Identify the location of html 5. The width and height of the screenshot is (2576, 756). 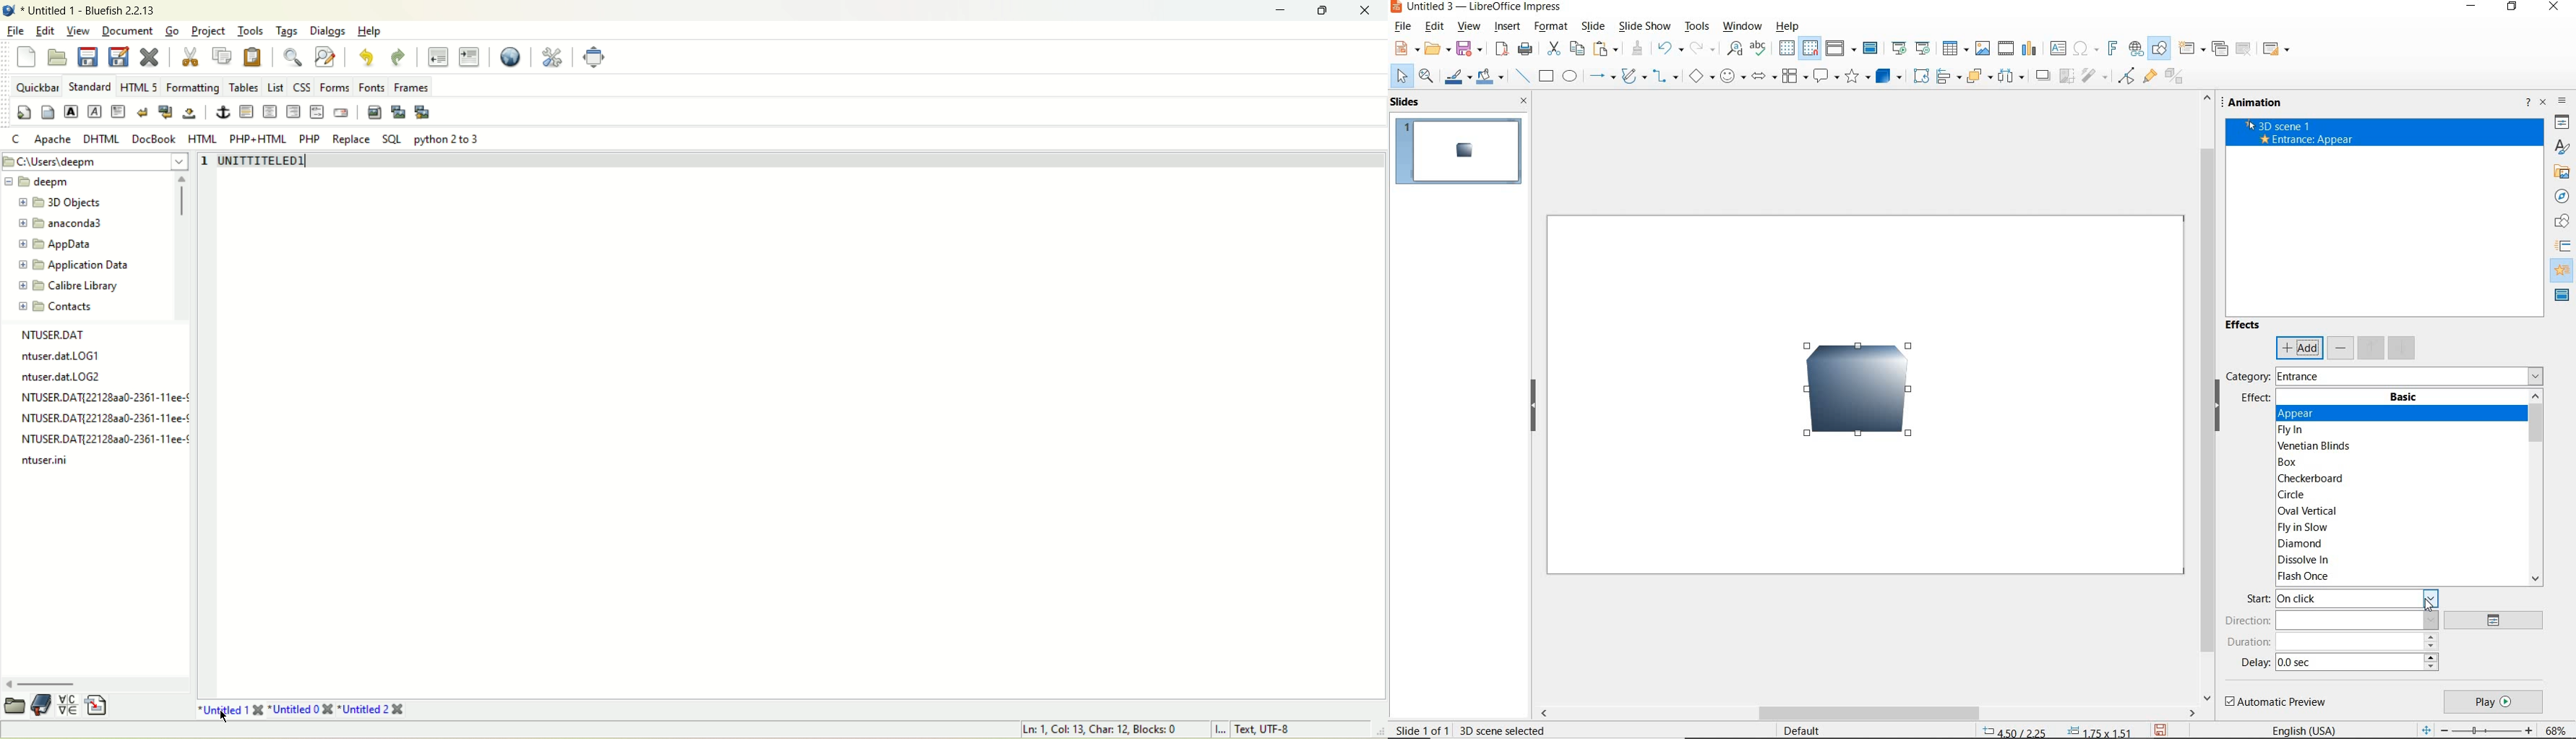
(137, 85).